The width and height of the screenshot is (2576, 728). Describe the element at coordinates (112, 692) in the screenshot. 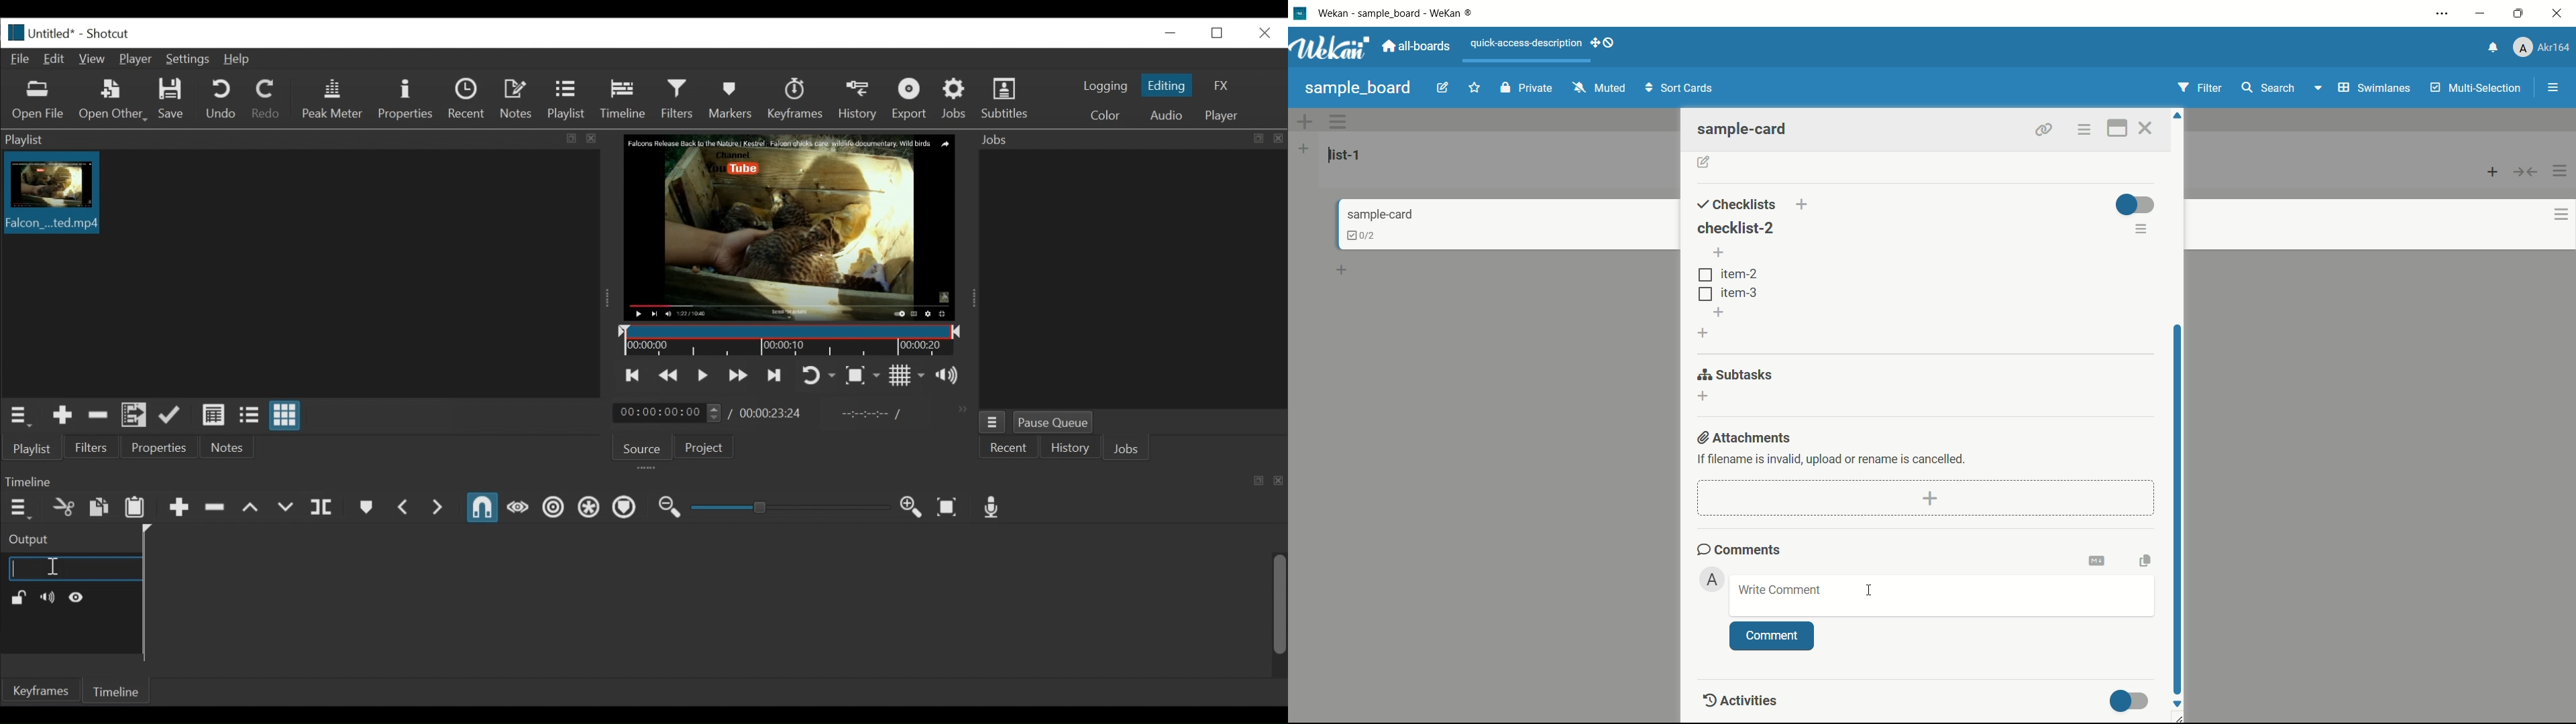

I see `Timeline` at that location.